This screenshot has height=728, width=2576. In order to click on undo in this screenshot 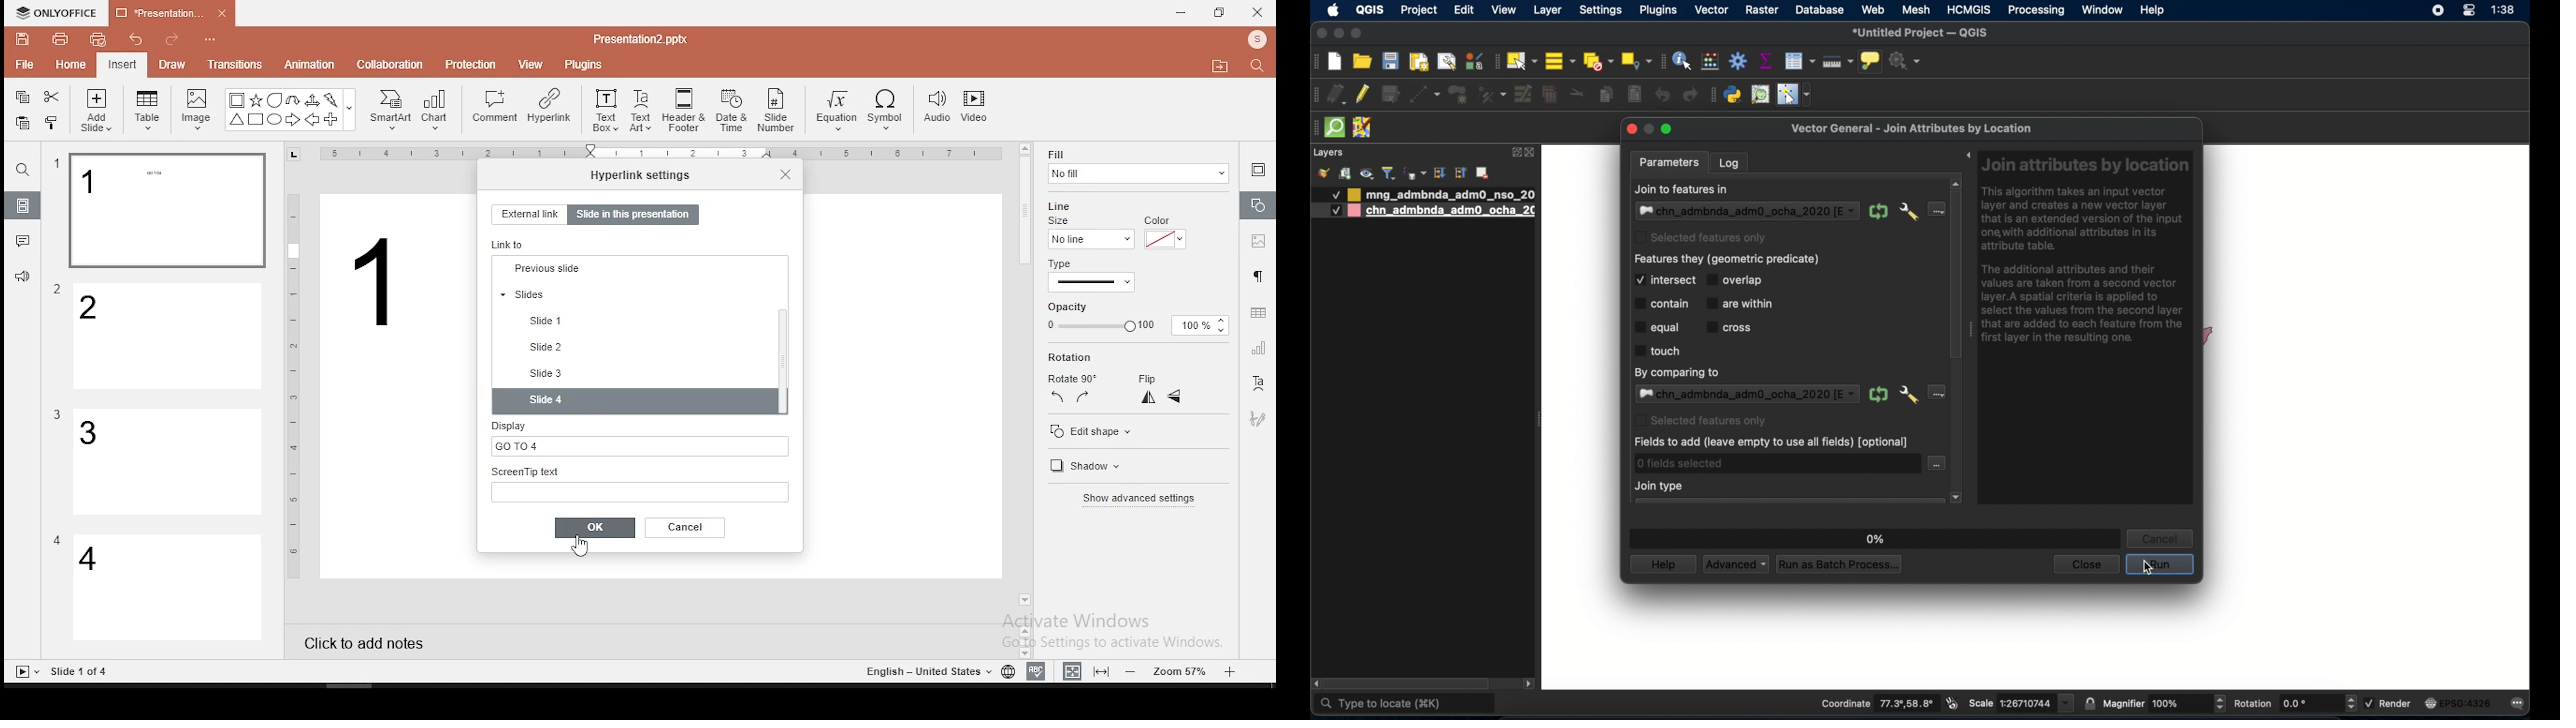, I will do `click(1662, 95)`.